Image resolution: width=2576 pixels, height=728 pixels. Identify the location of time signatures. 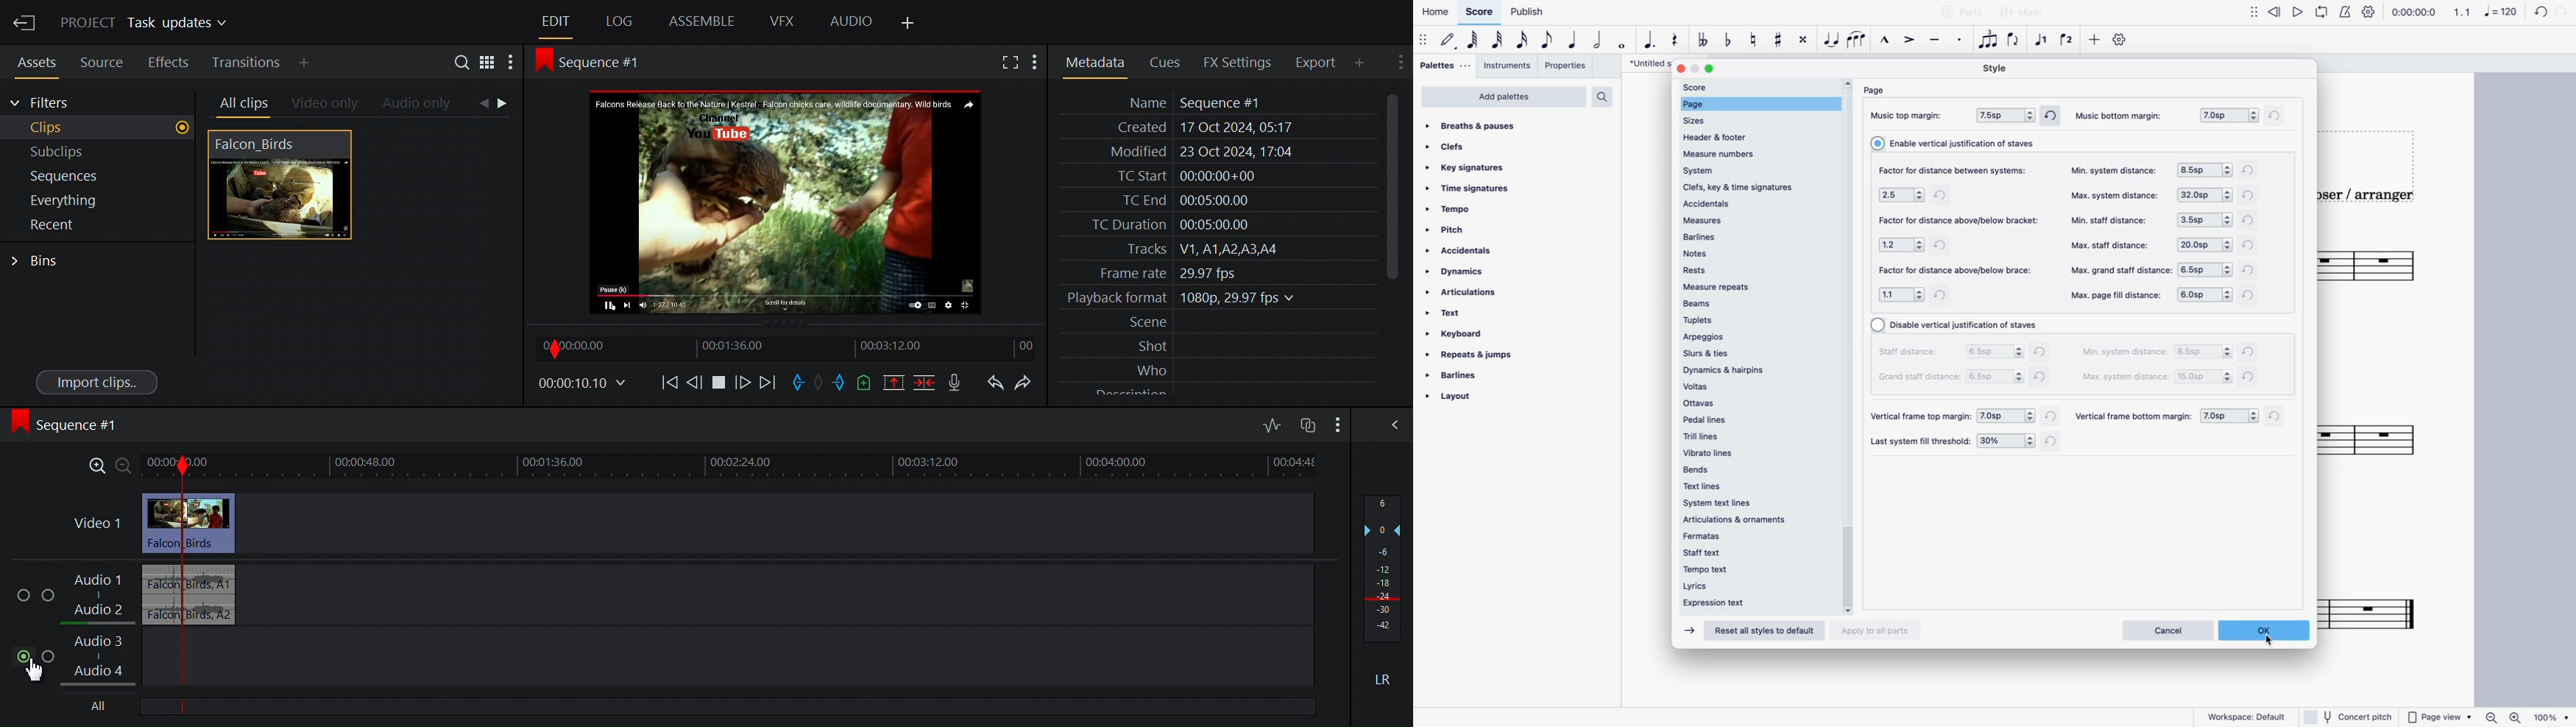
(1468, 186).